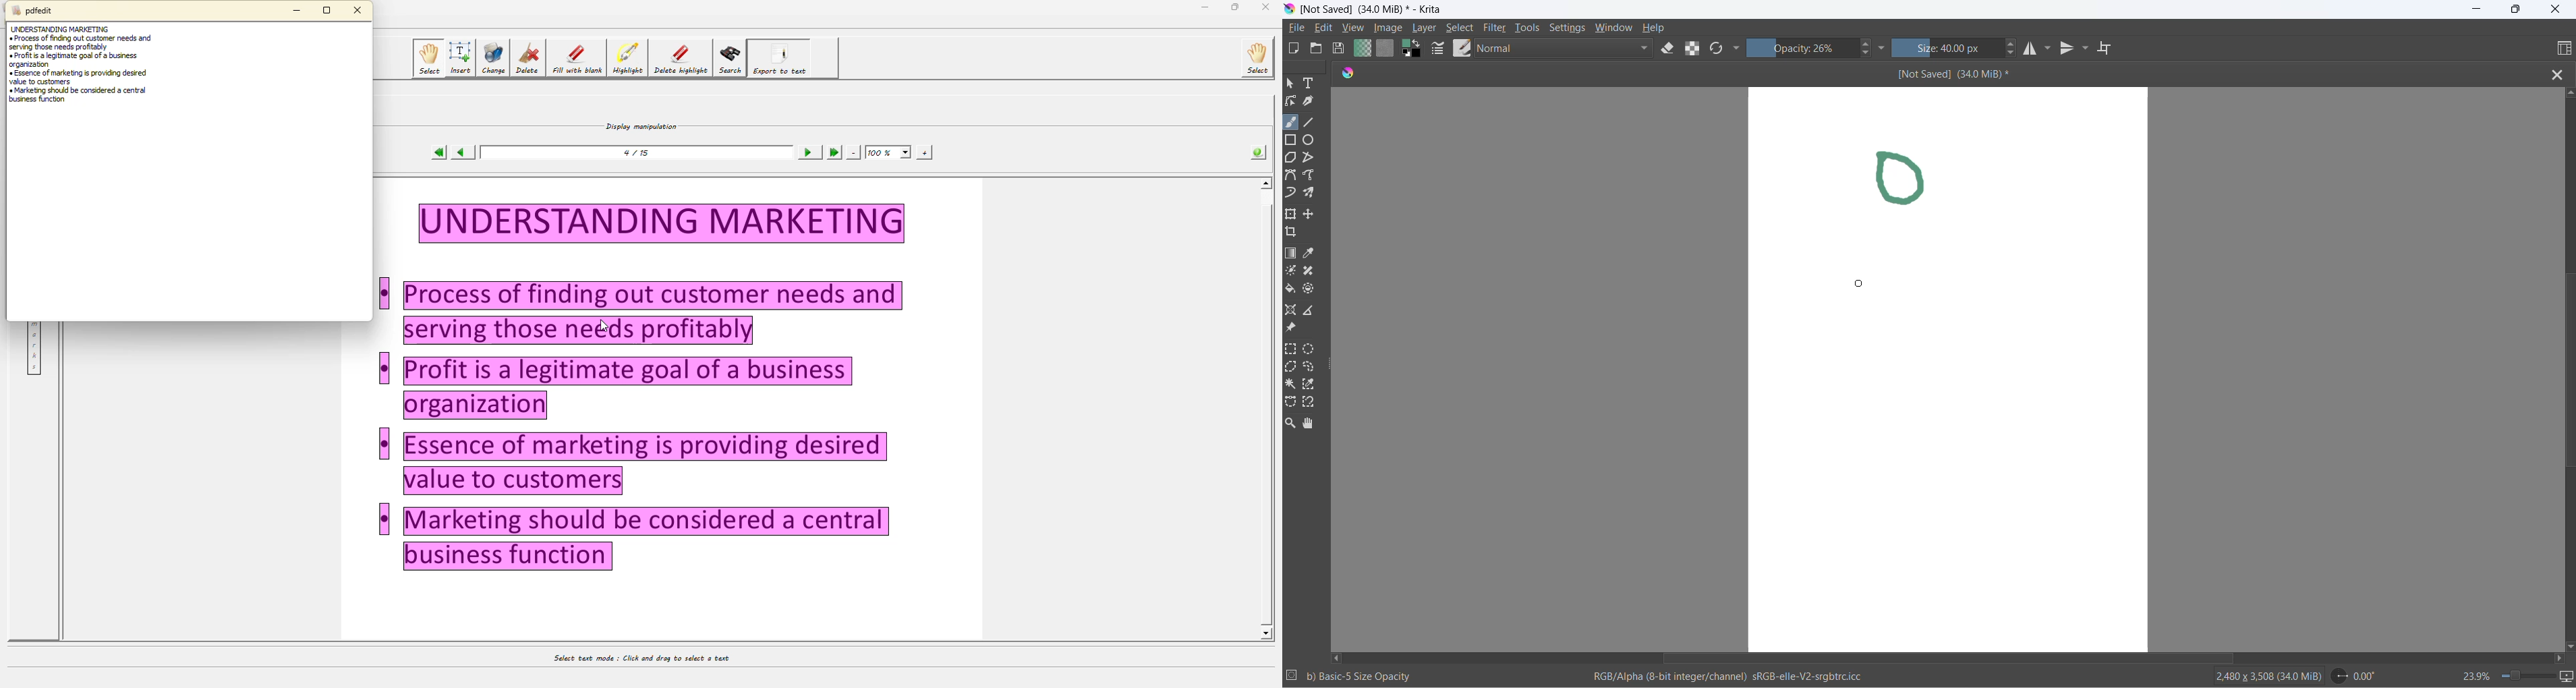 The height and width of the screenshot is (700, 2576). I want to click on wrap around mode, so click(2111, 48).